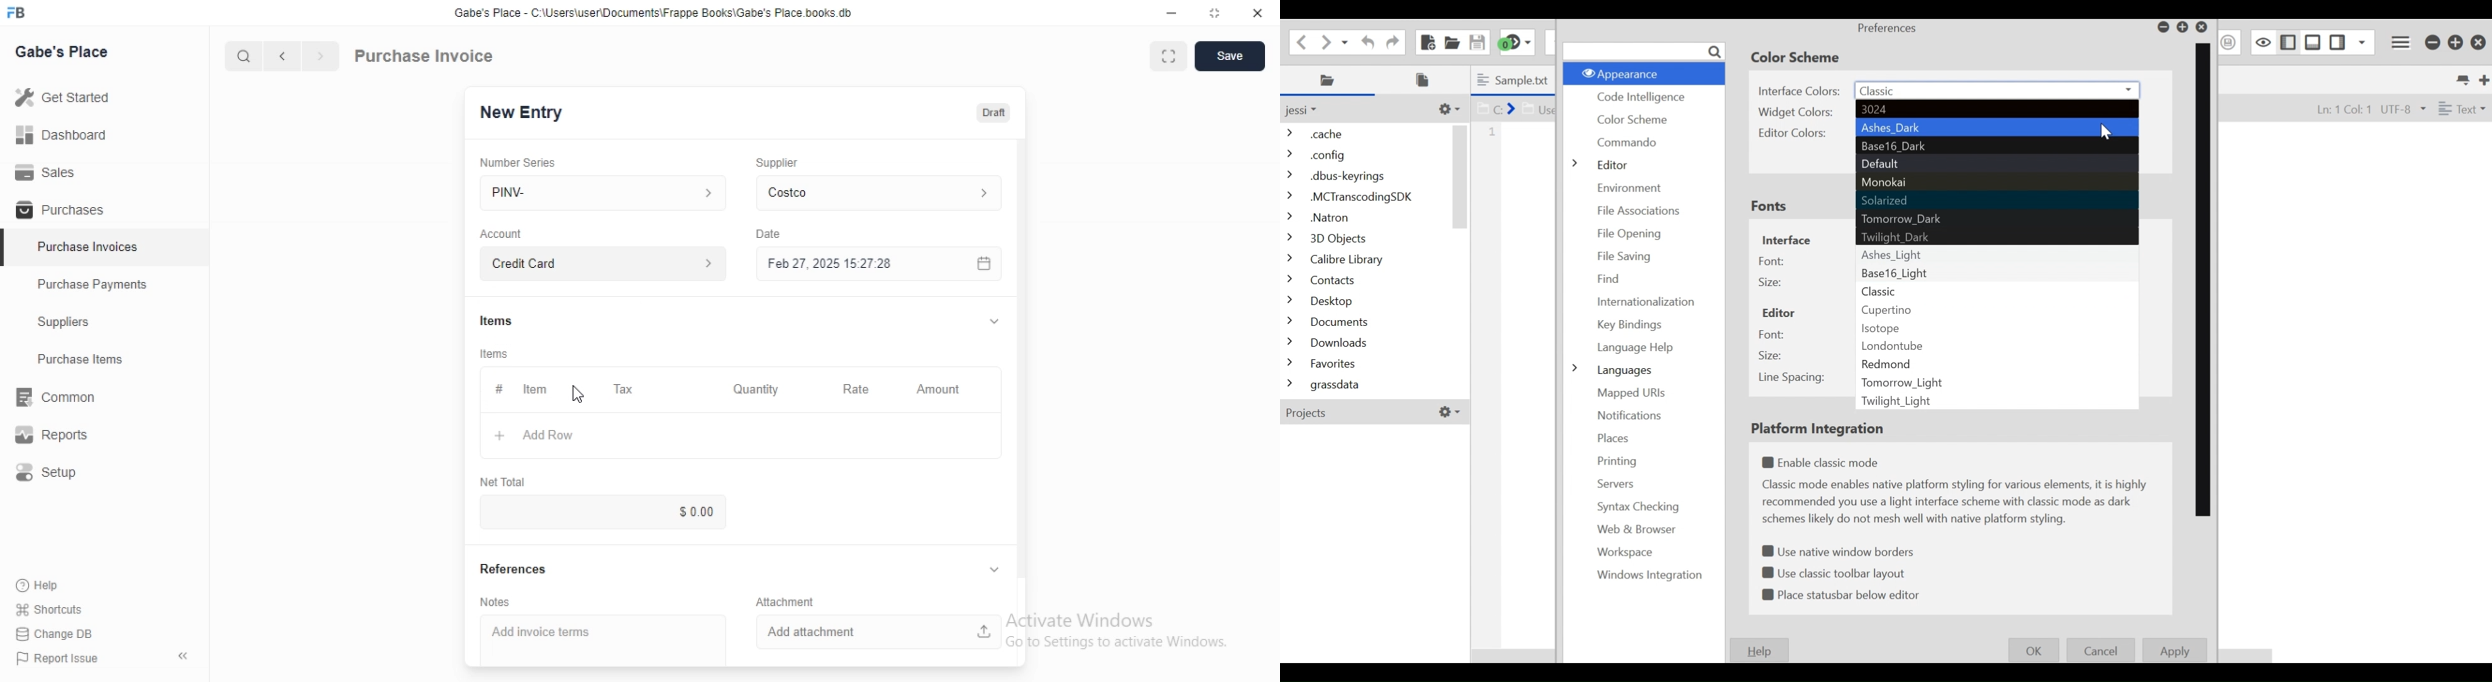 The height and width of the screenshot is (700, 2492). Describe the element at coordinates (1999, 380) in the screenshot. I see `tomorrow light` at that location.